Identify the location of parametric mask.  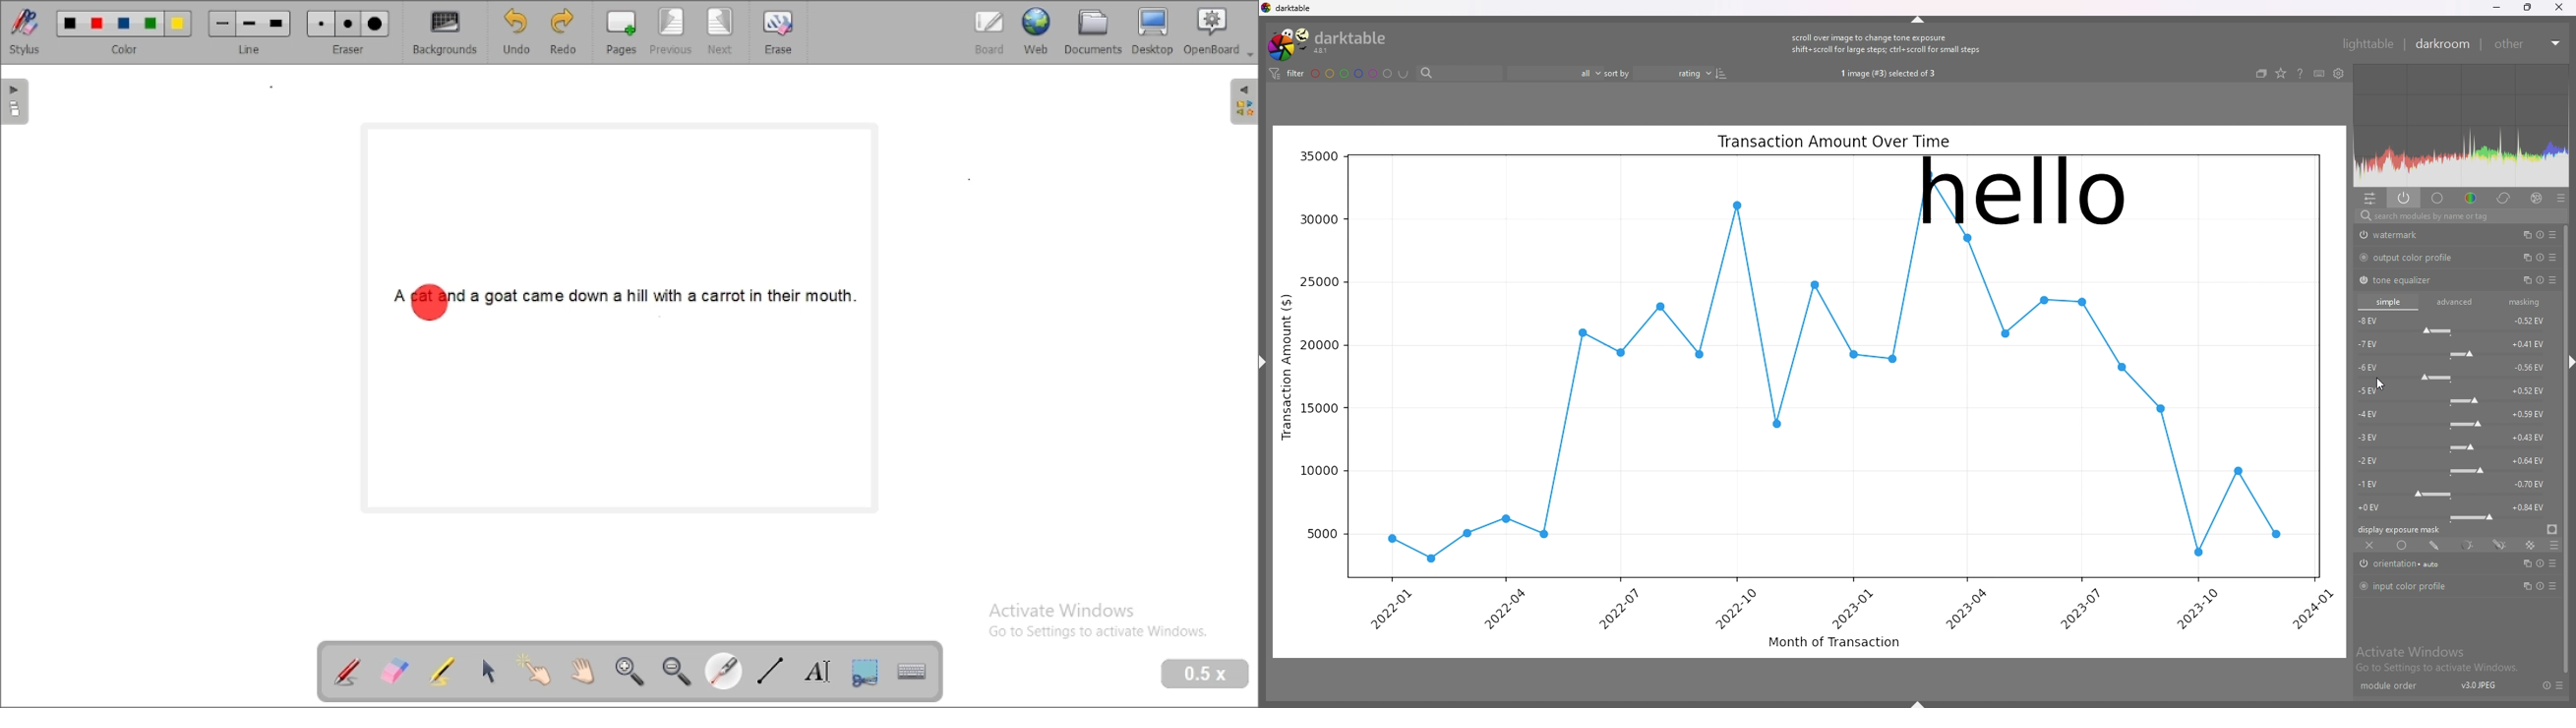
(2467, 545).